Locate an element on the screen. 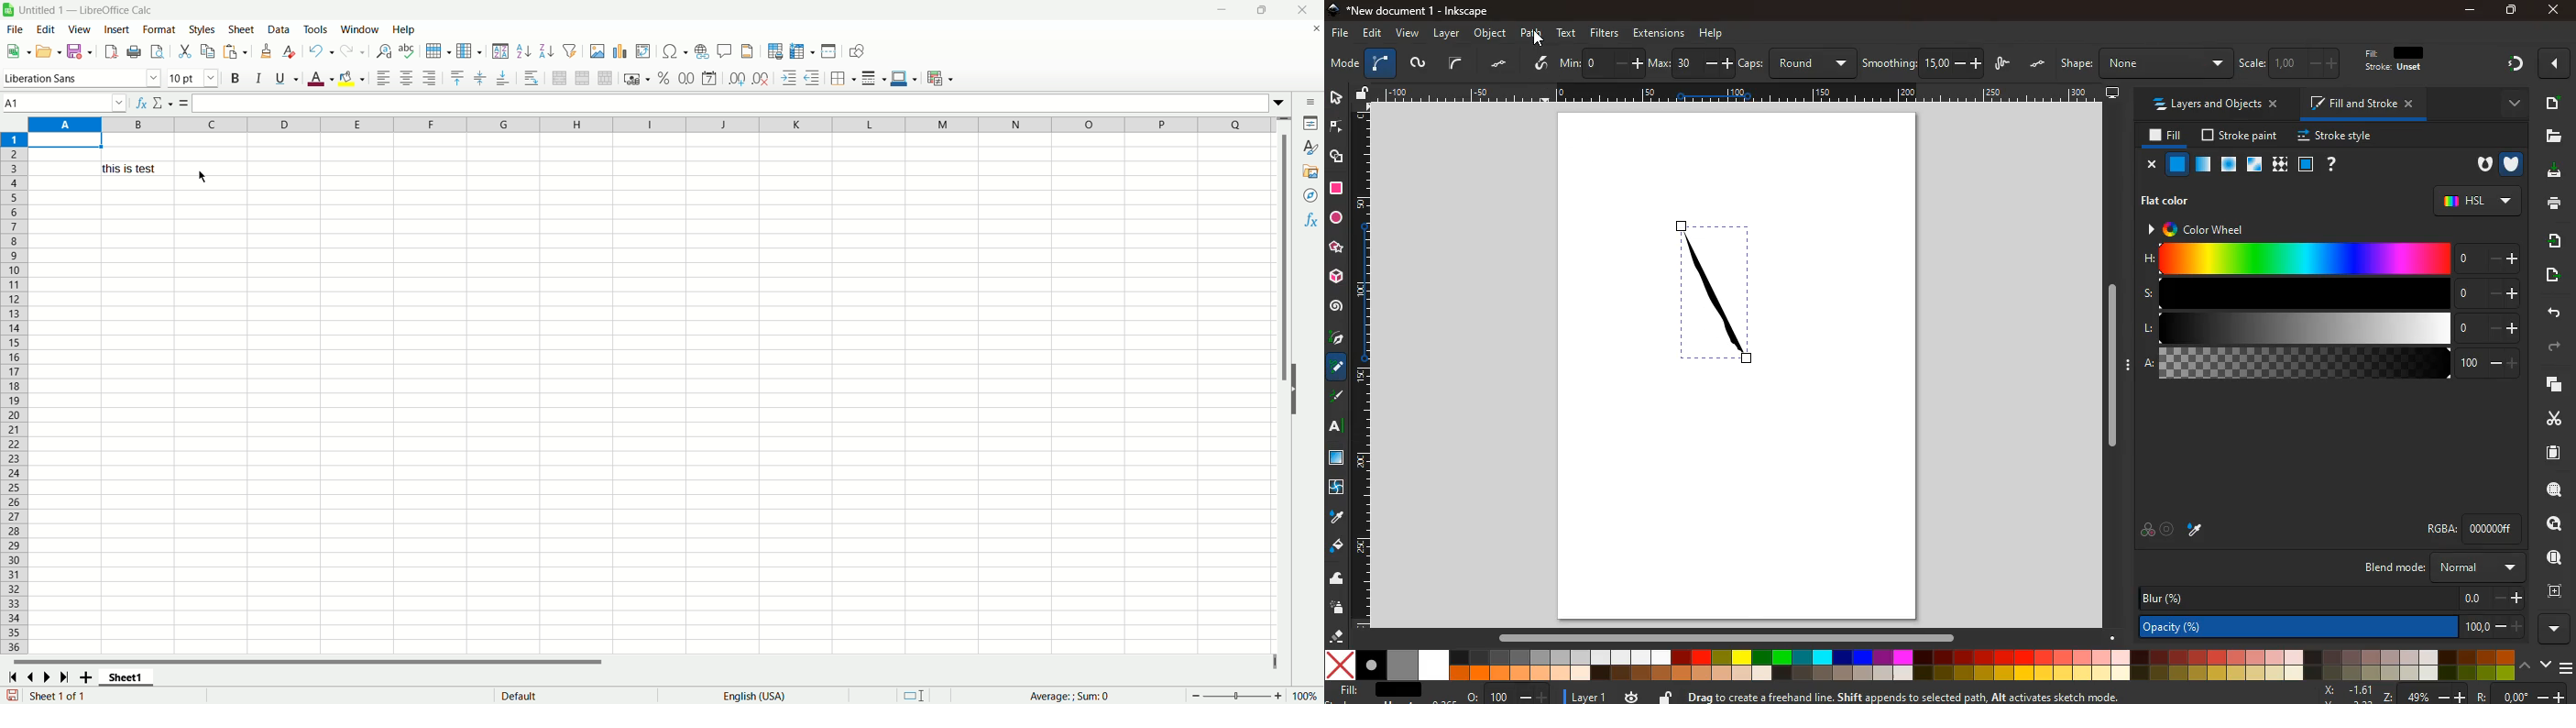 The height and width of the screenshot is (728, 2576). 3d tool is located at coordinates (1335, 277).